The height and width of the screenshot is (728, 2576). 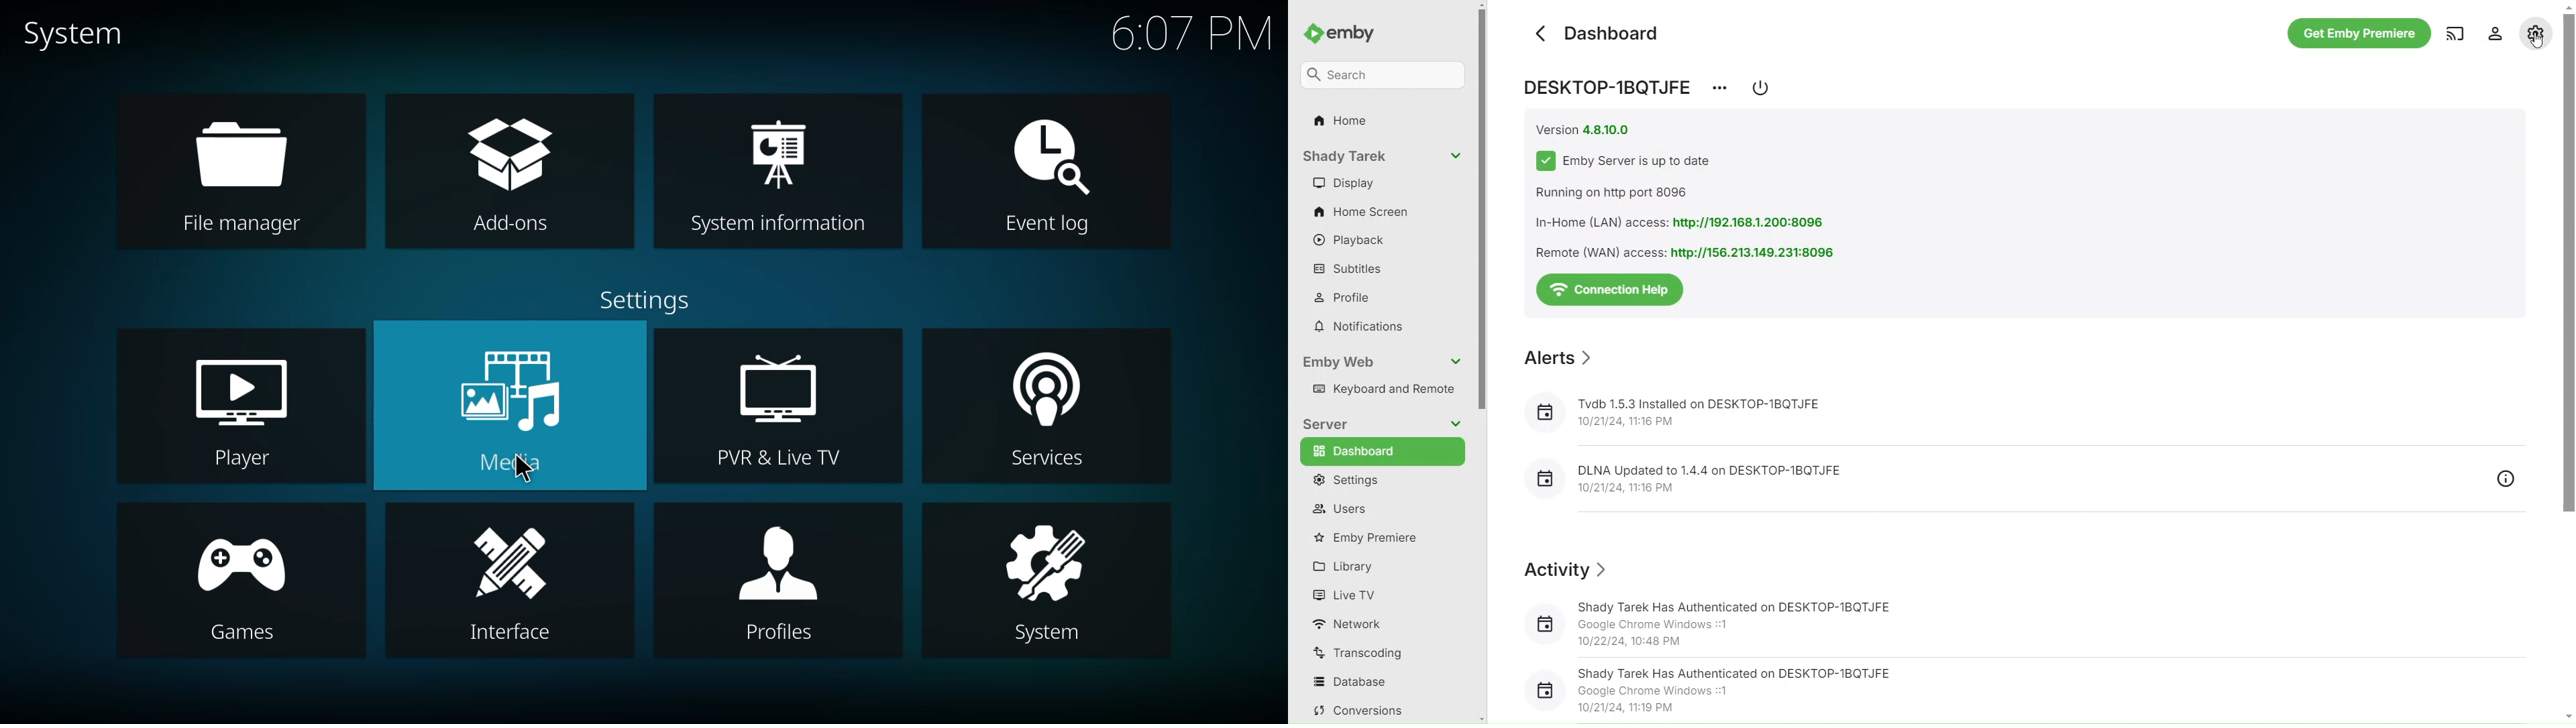 What do you see at coordinates (512, 388) in the screenshot?
I see `media` at bounding box center [512, 388].